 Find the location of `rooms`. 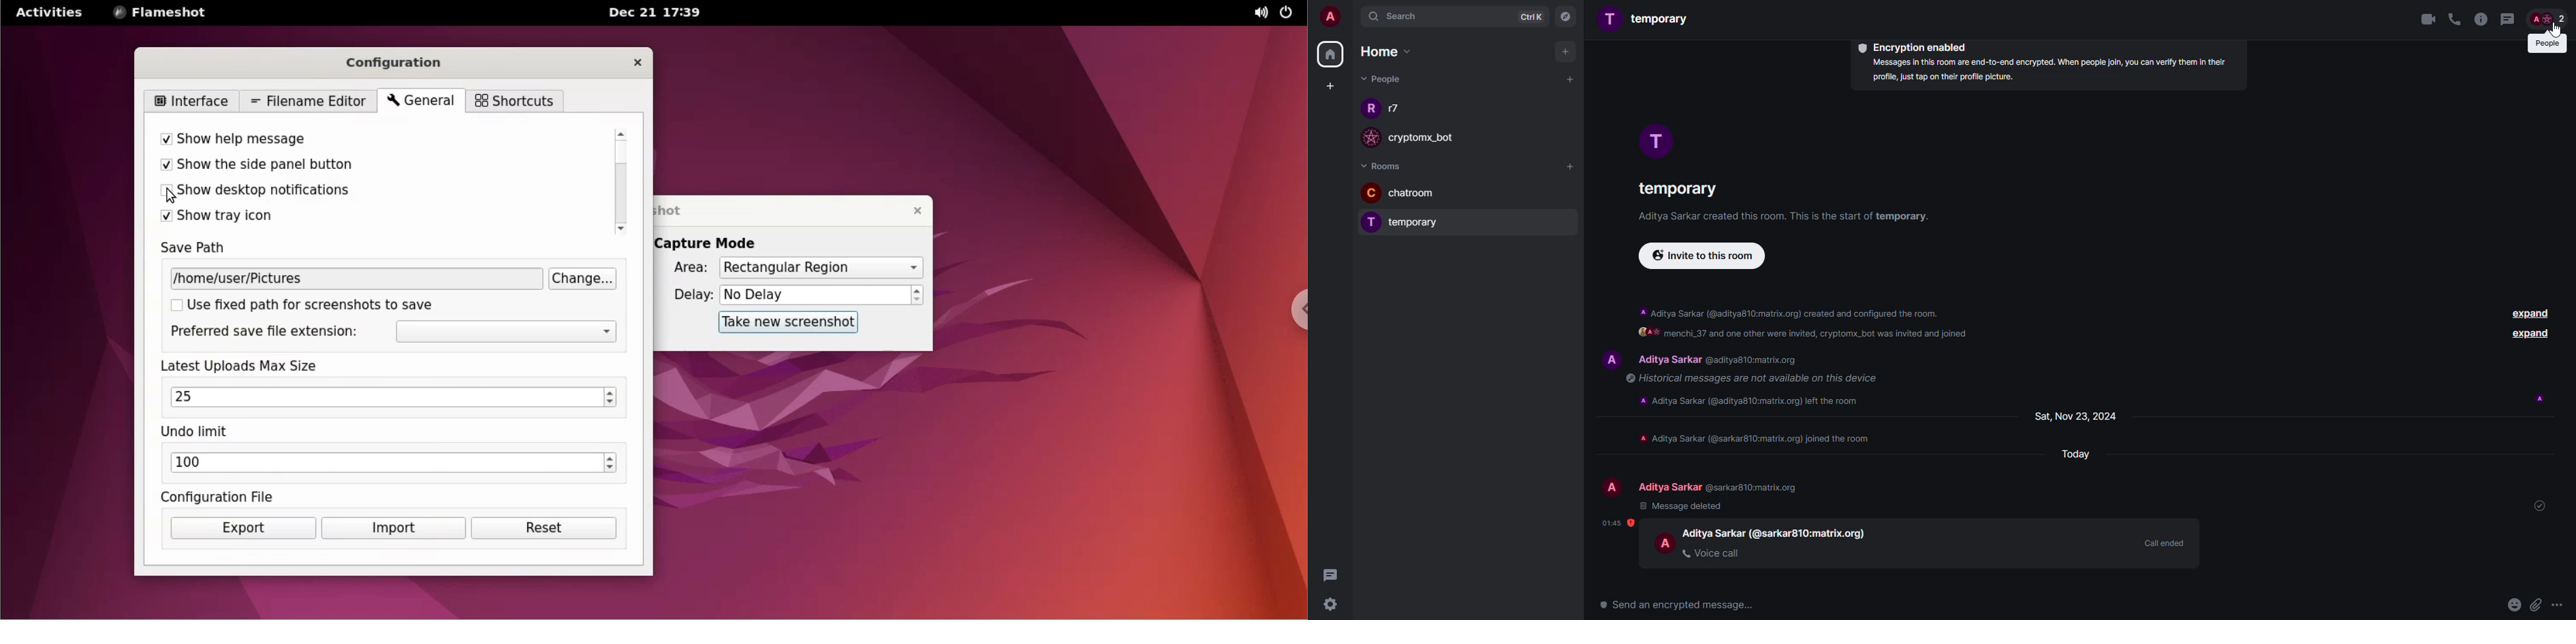

rooms is located at coordinates (1386, 165).